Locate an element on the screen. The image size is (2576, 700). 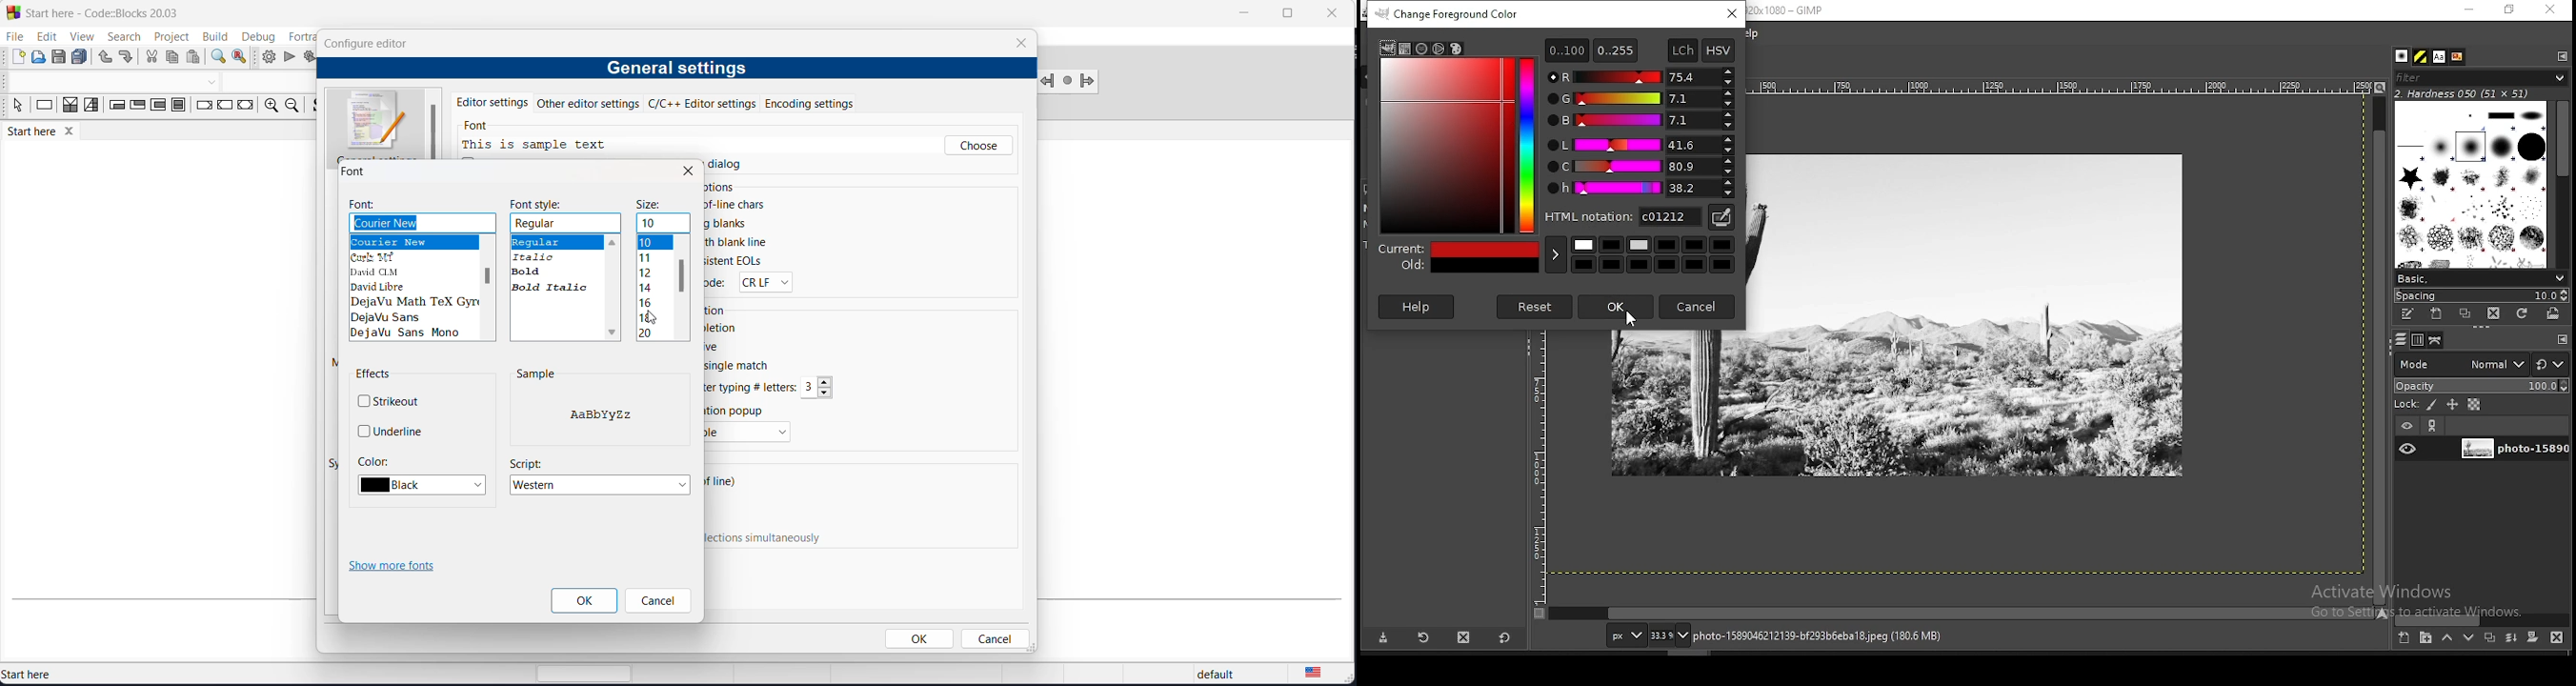
close is located at coordinates (1021, 43).